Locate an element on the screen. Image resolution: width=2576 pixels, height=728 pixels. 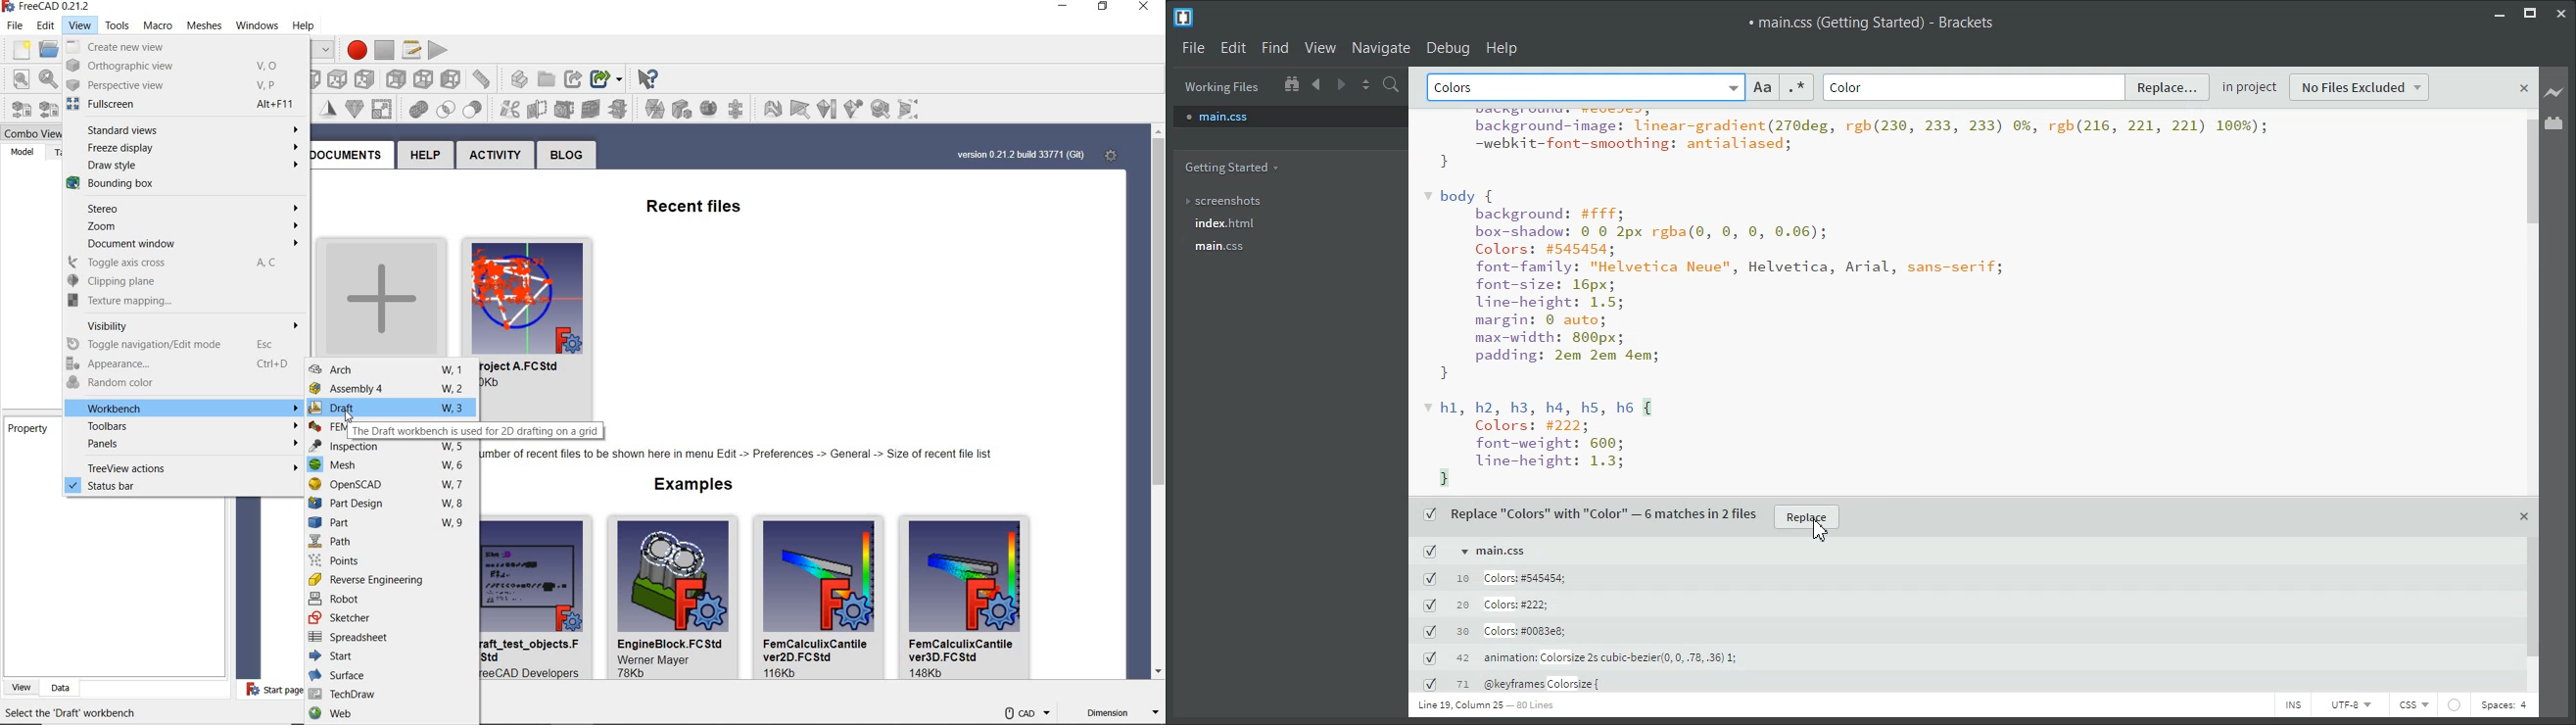
treeview actions is located at coordinates (184, 467).